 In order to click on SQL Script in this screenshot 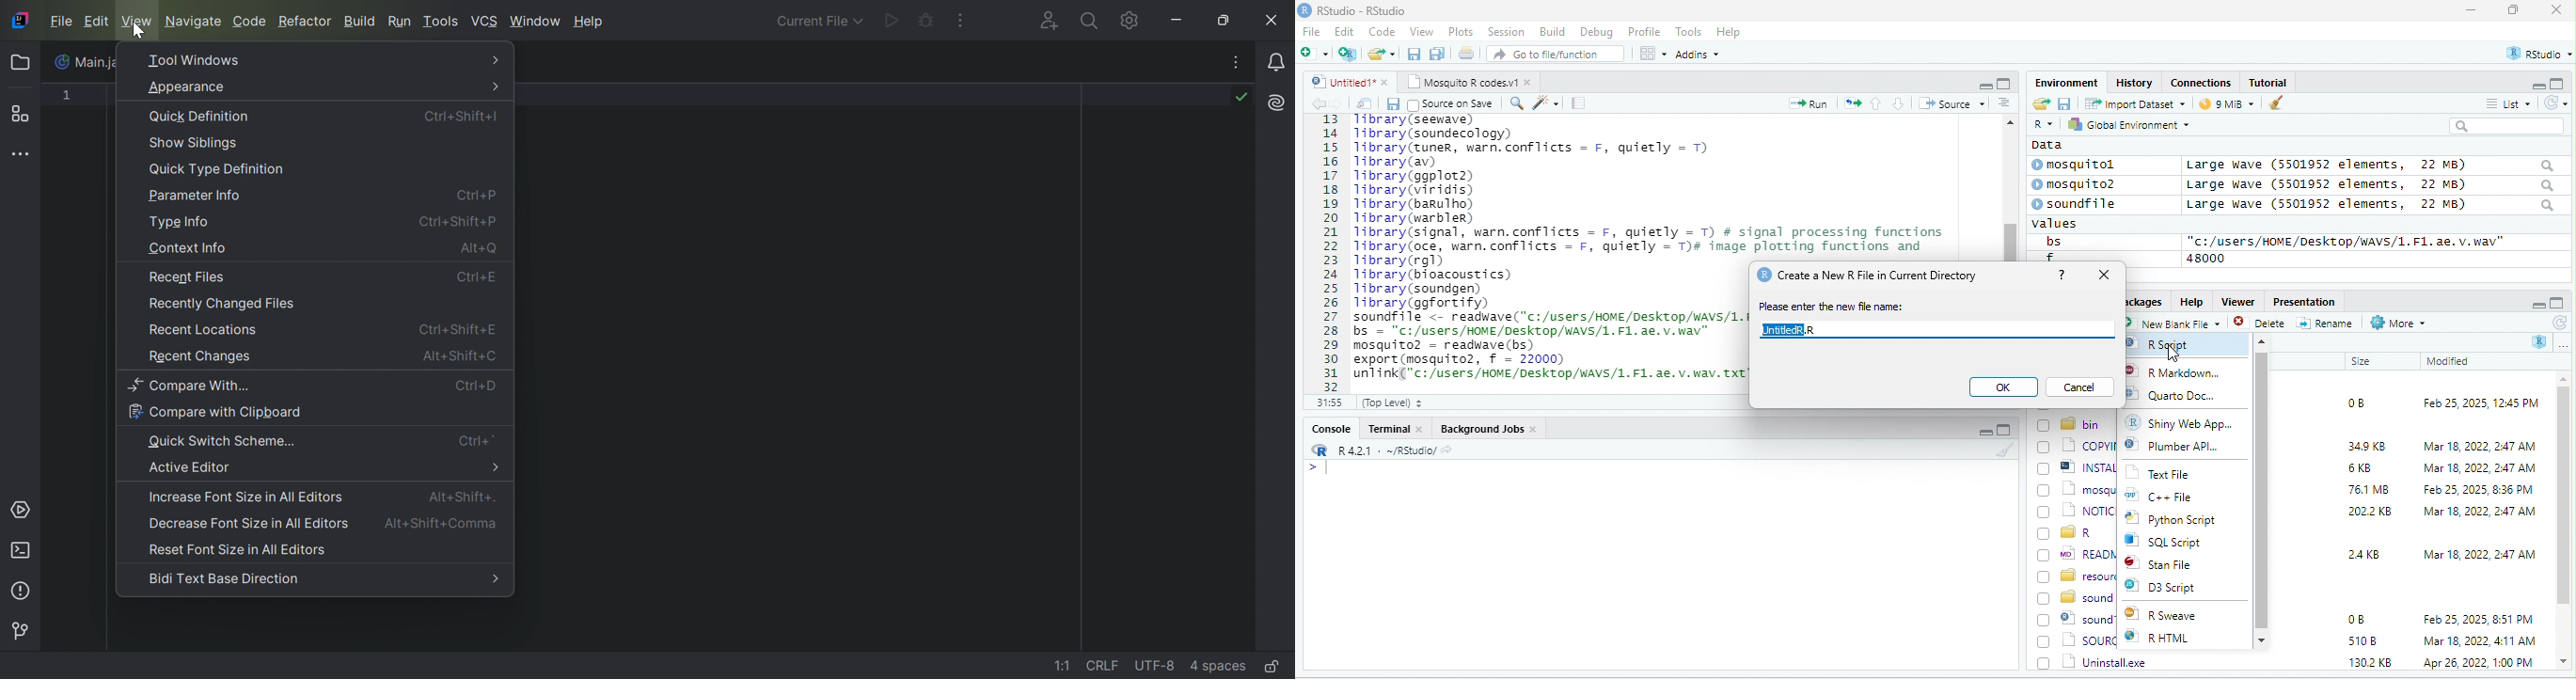, I will do `click(2174, 543)`.